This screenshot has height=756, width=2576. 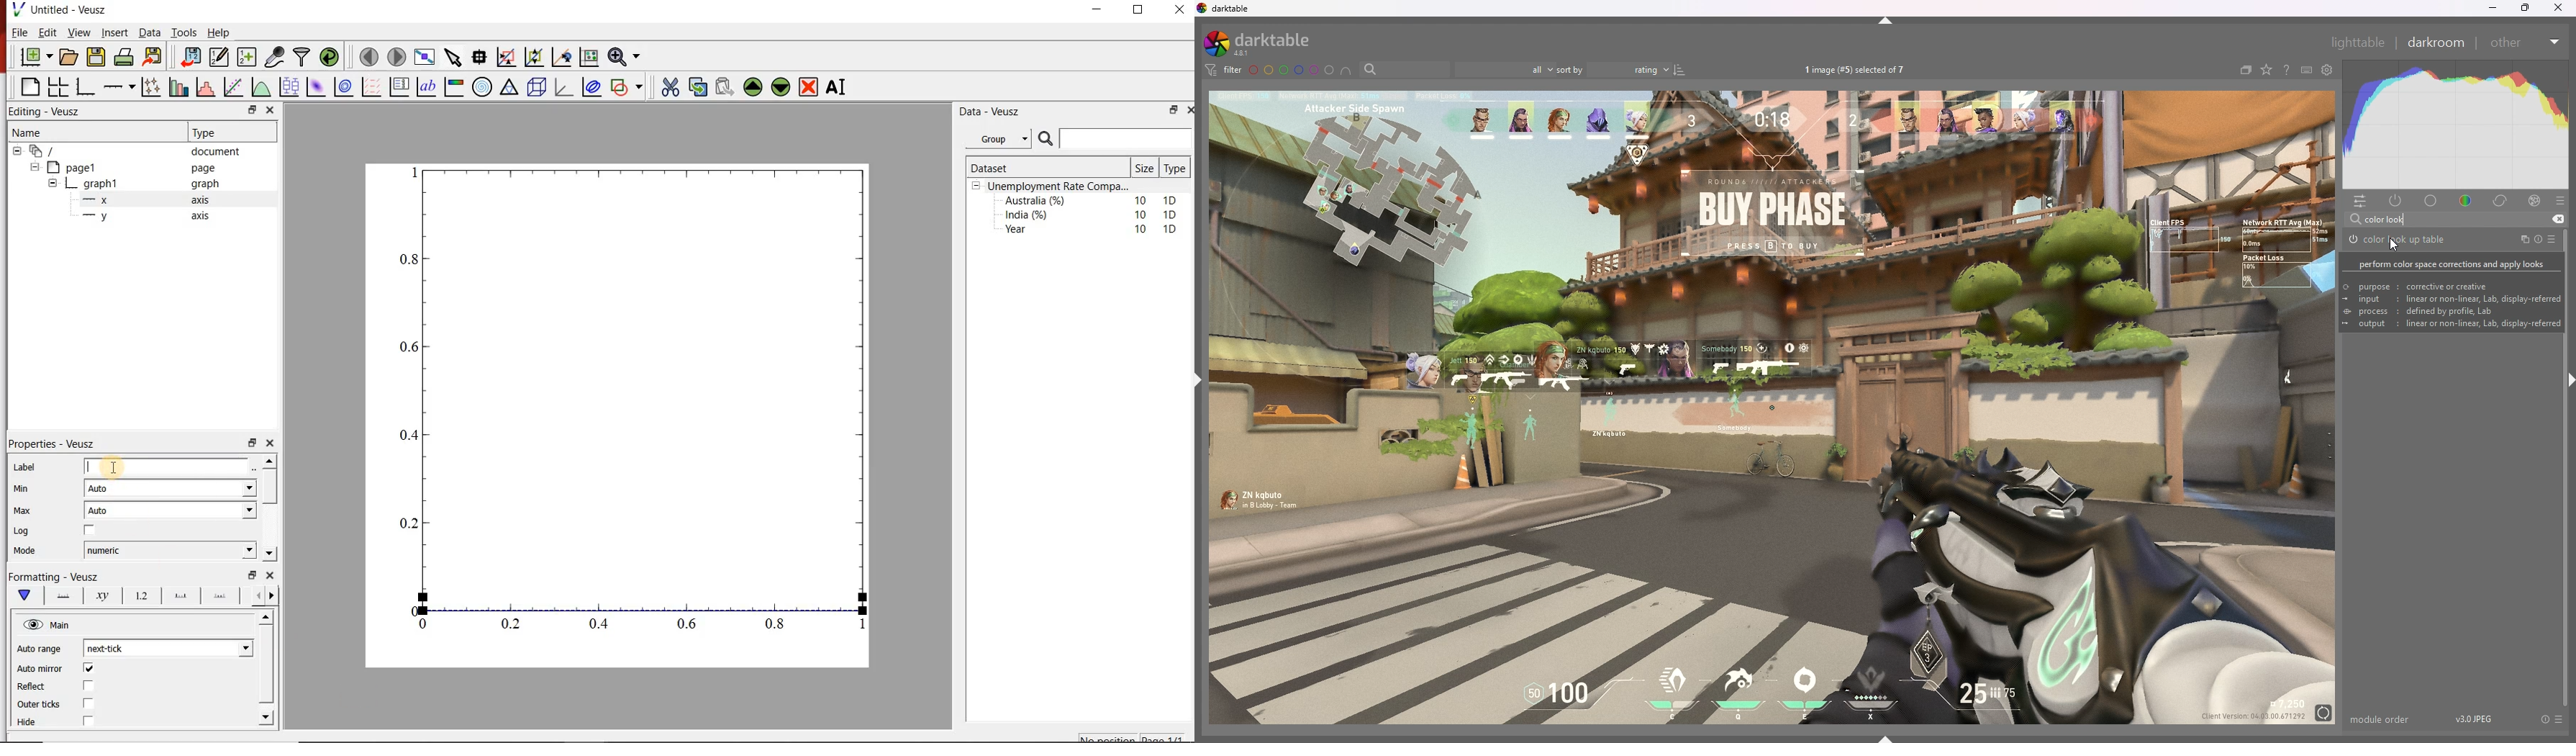 I want to click on 3d graphs, so click(x=563, y=87).